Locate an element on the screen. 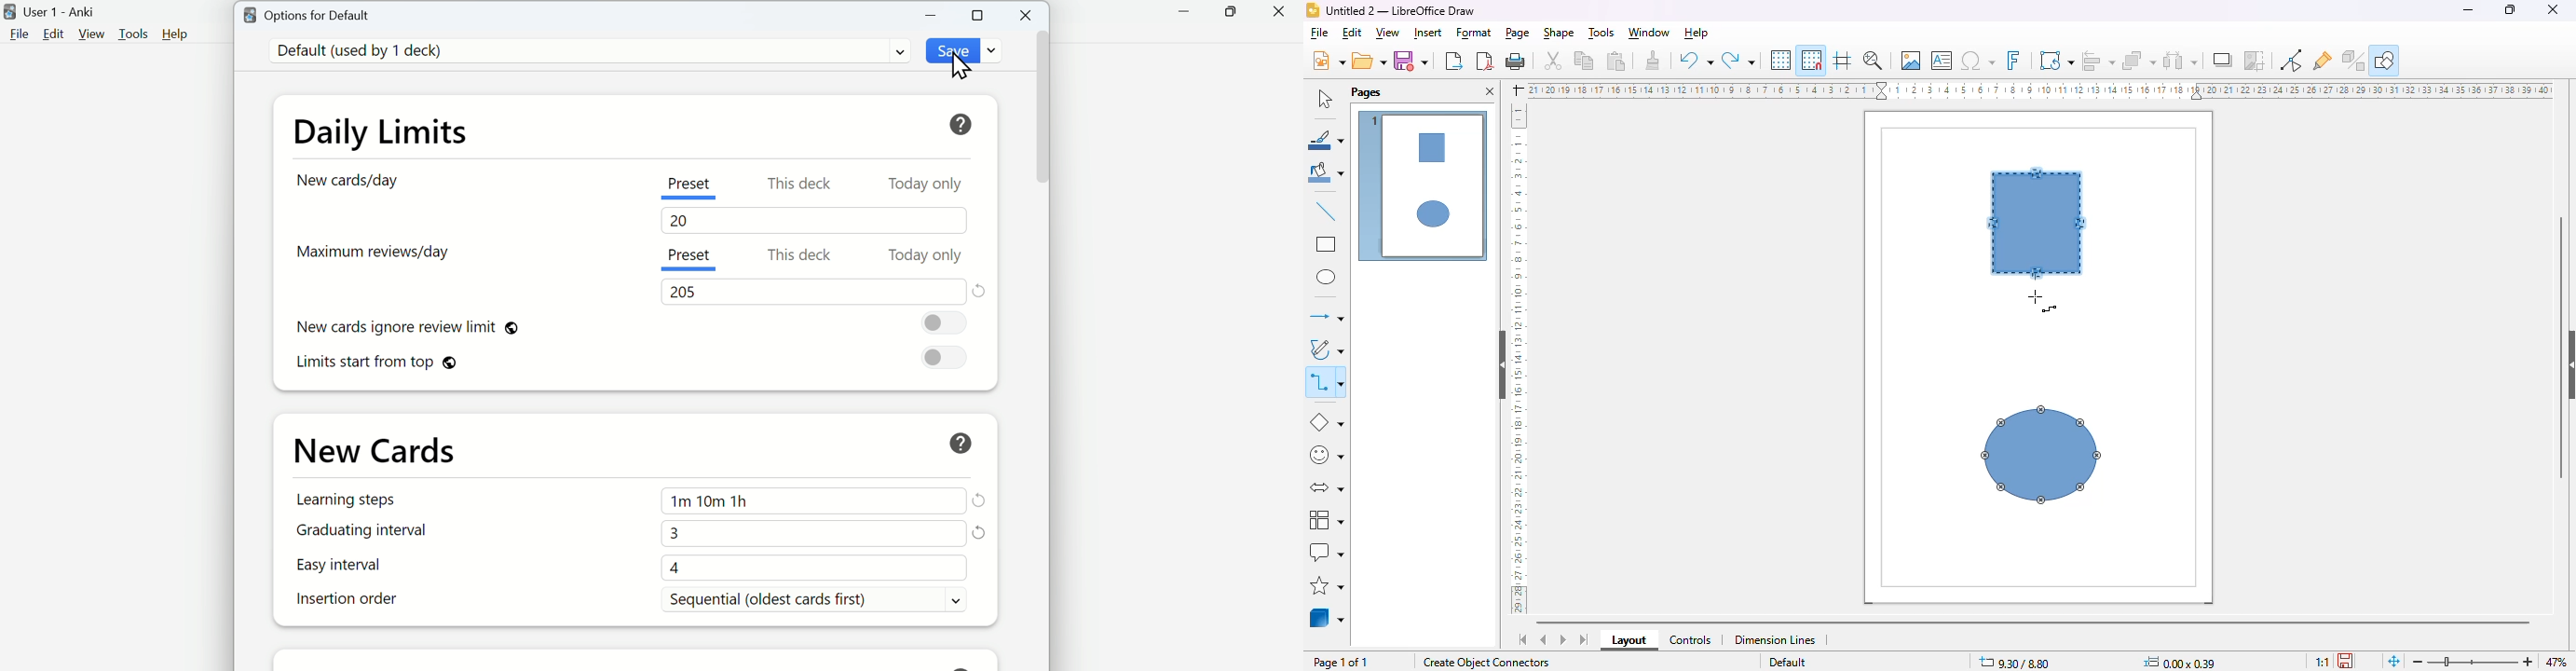 Image resolution: width=2576 pixels, height=672 pixels. Options for Default is located at coordinates (316, 16).